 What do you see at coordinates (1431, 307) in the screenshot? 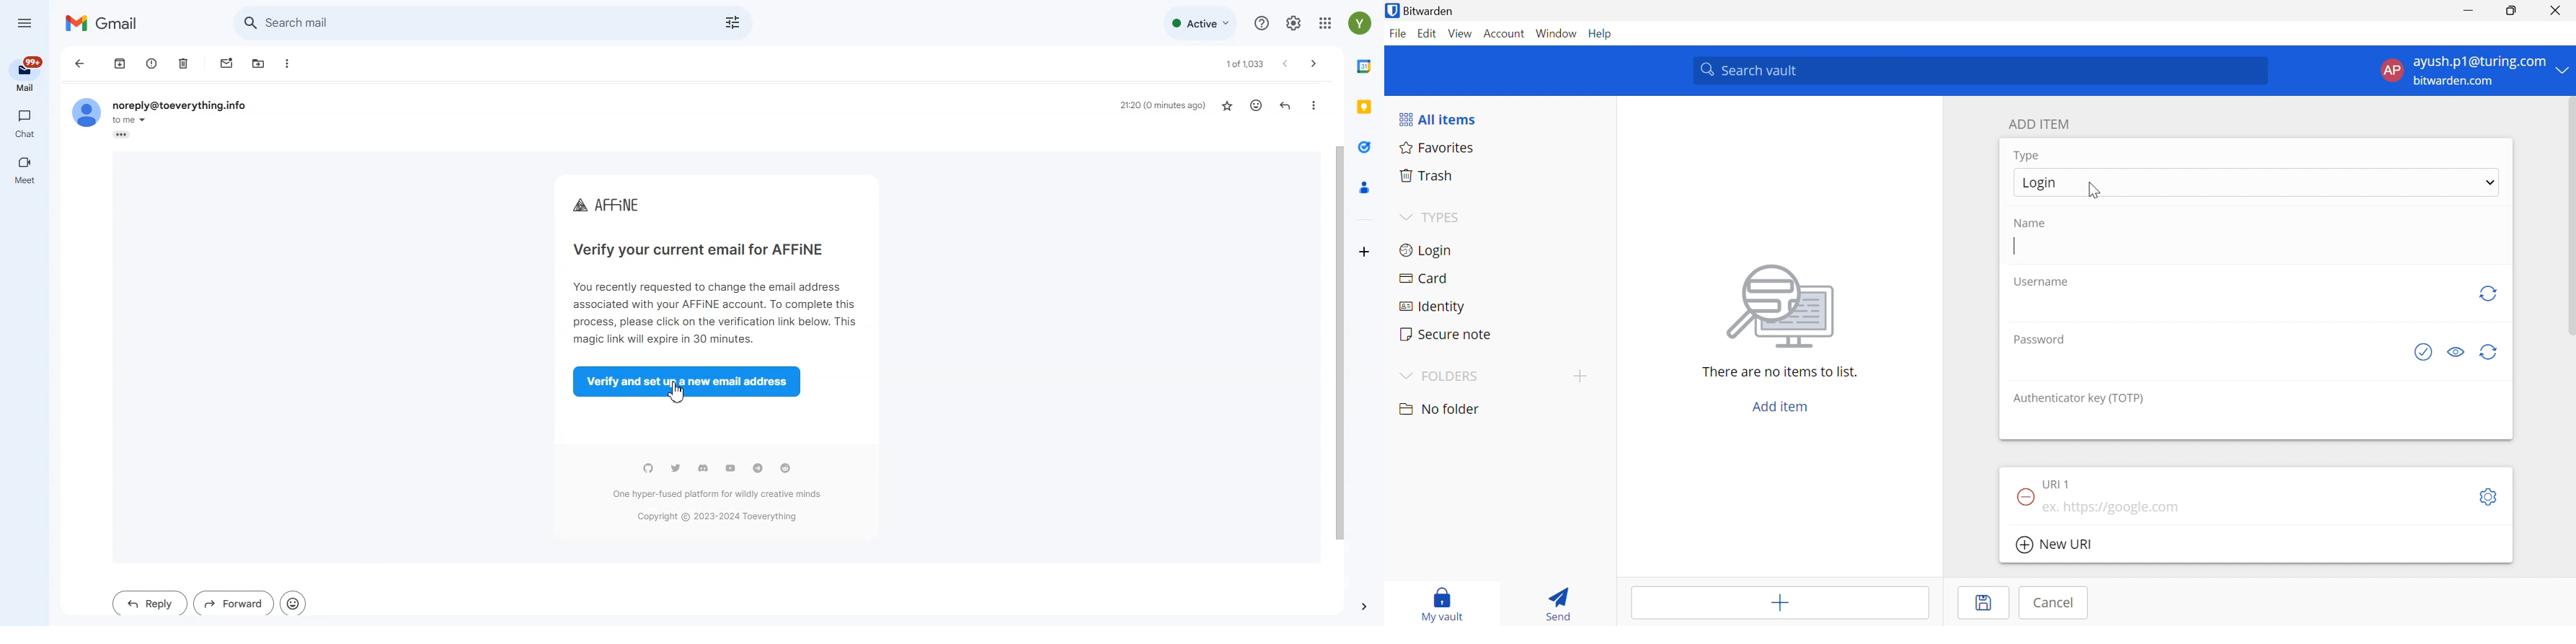
I see `Identity` at bounding box center [1431, 307].